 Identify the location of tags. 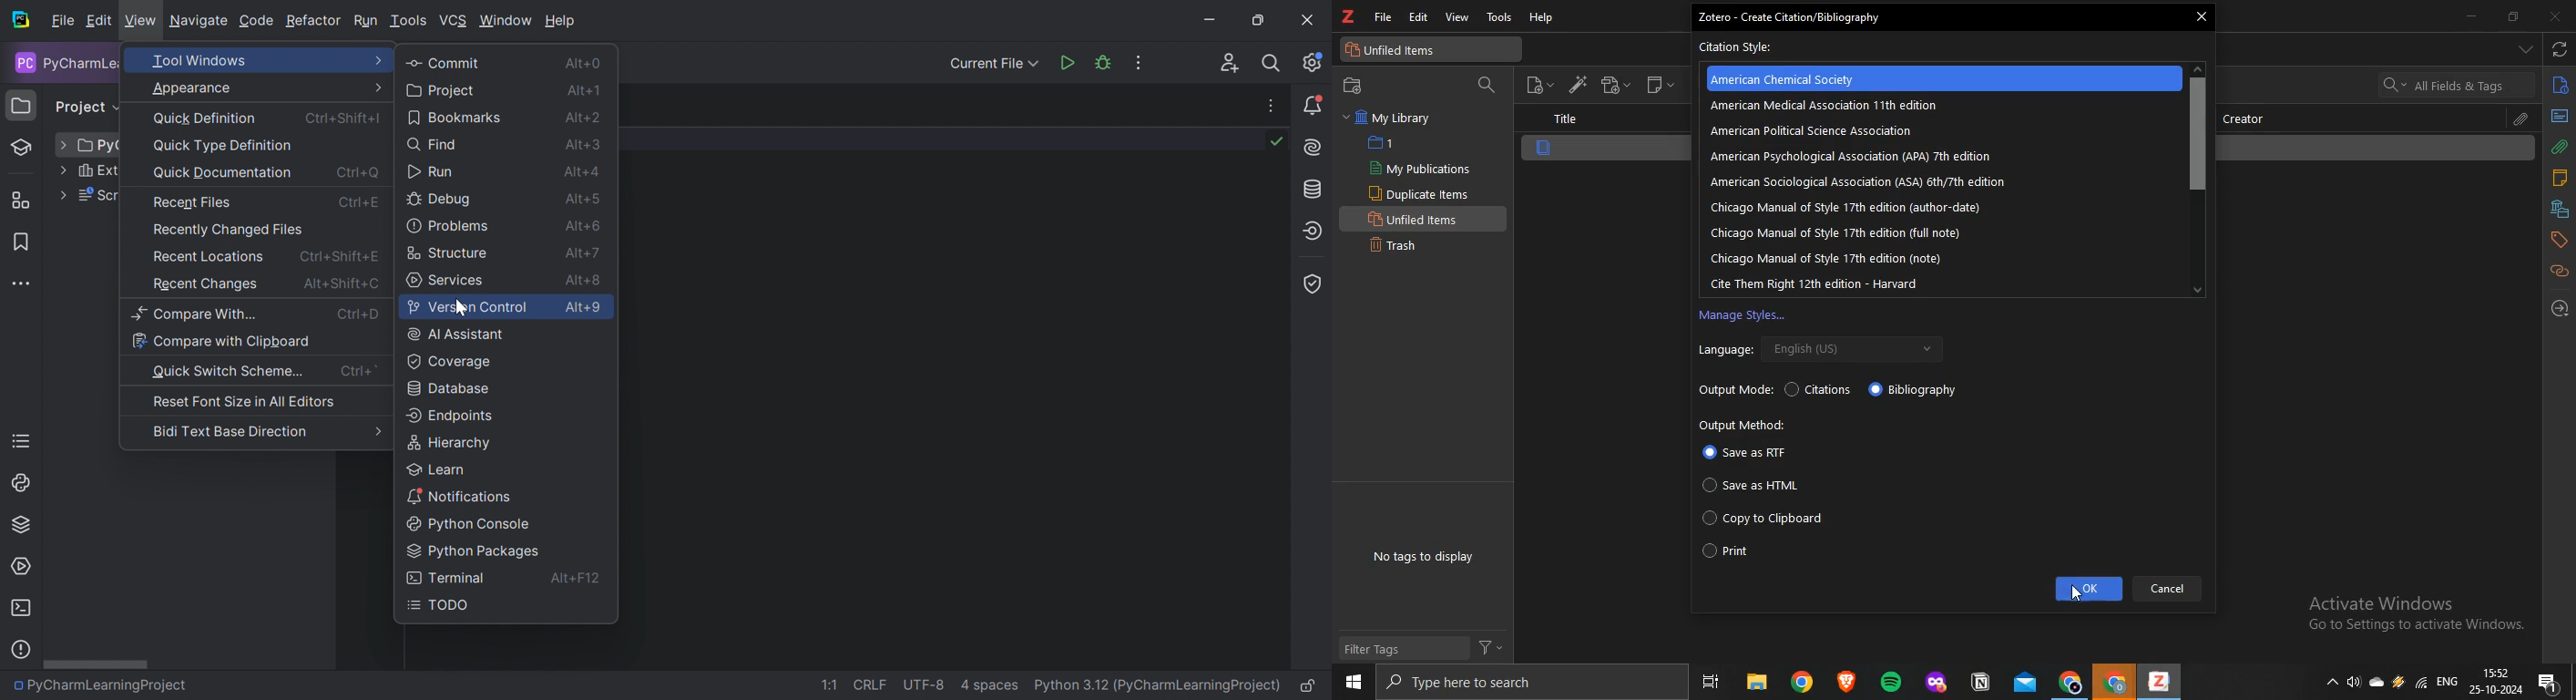
(2560, 239).